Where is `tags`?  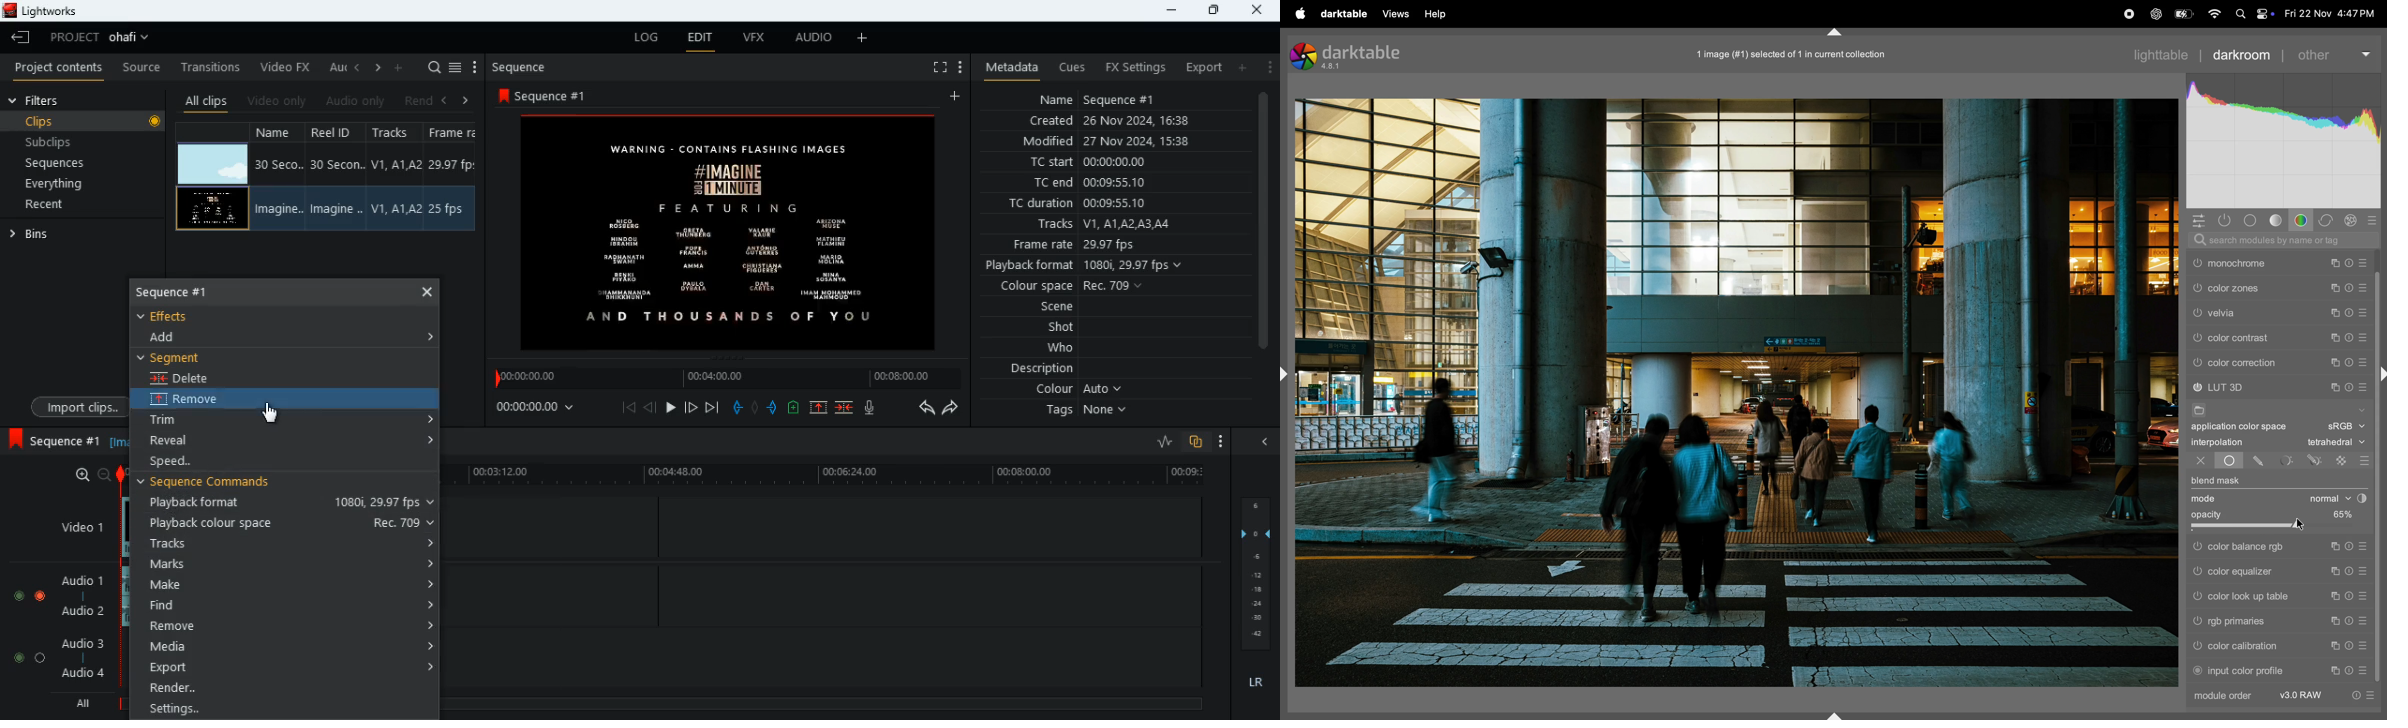
tags is located at coordinates (1078, 414).